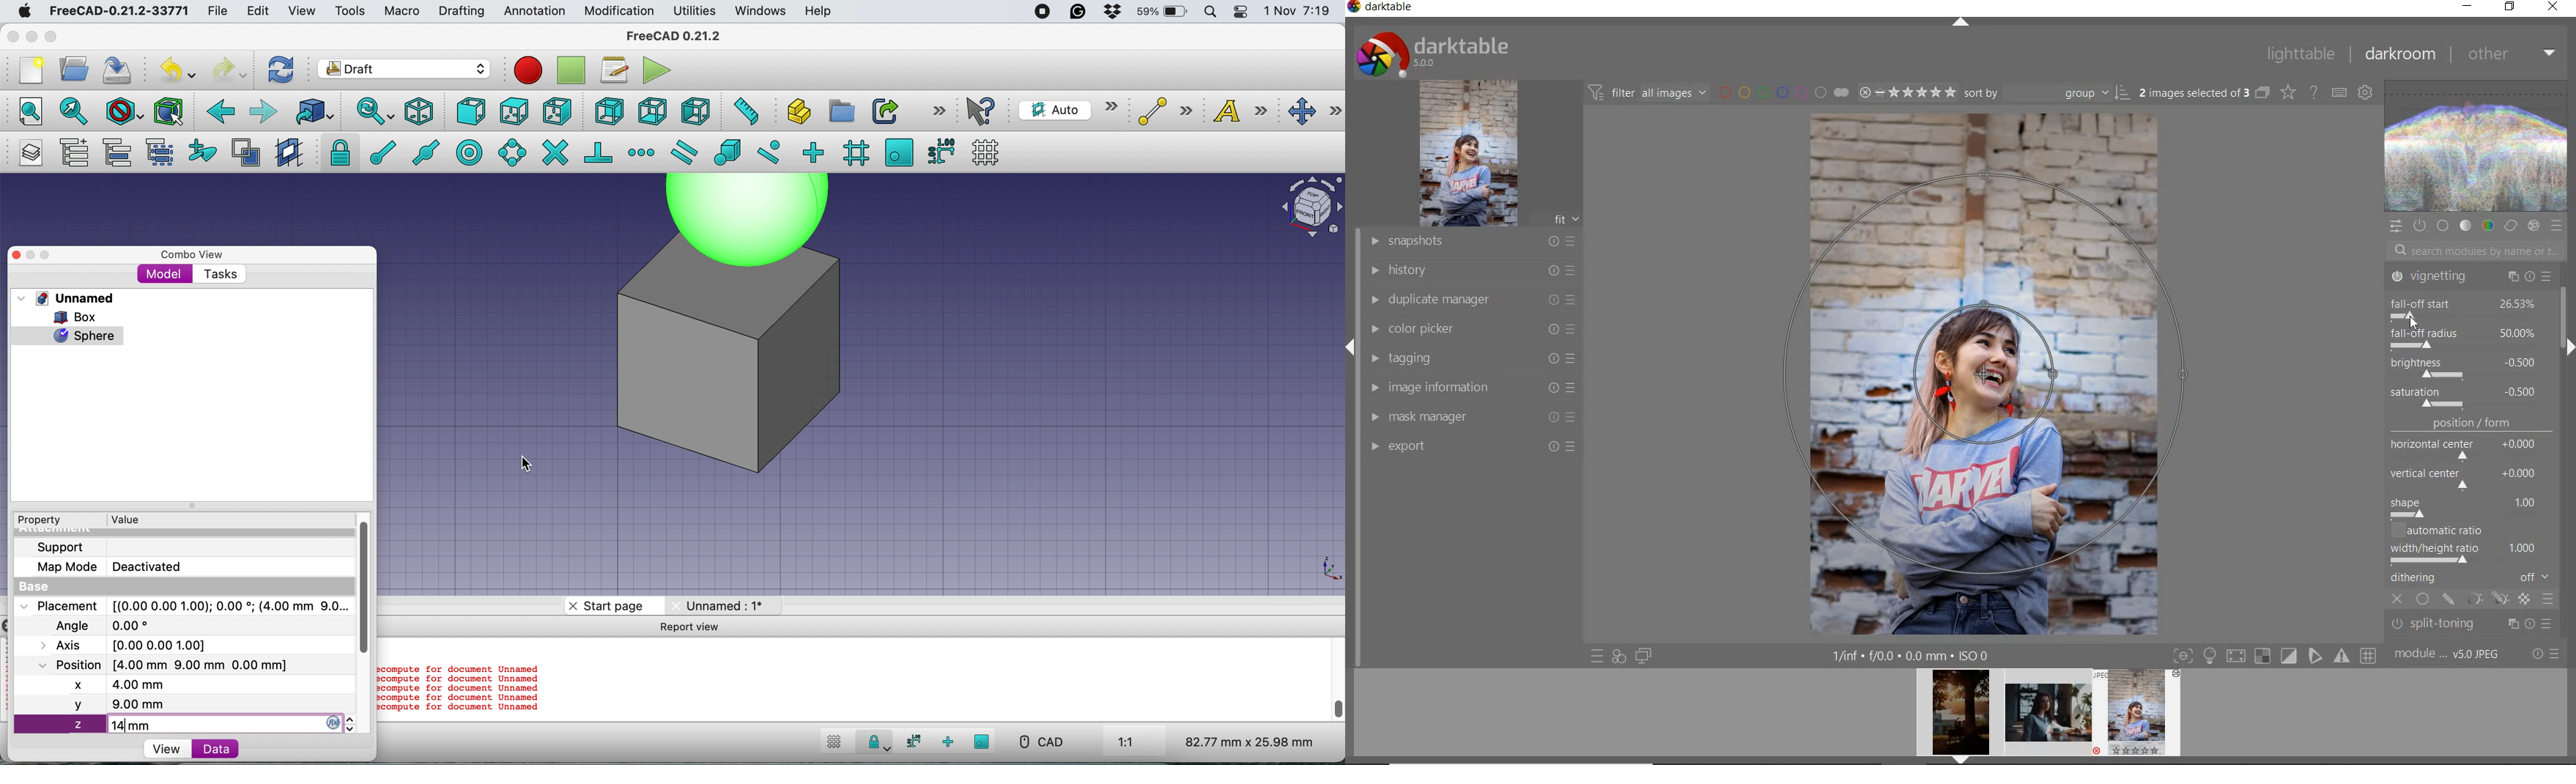 The height and width of the screenshot is (784, 2576). I want to click on reset or preset preference, so click(2544, 655).